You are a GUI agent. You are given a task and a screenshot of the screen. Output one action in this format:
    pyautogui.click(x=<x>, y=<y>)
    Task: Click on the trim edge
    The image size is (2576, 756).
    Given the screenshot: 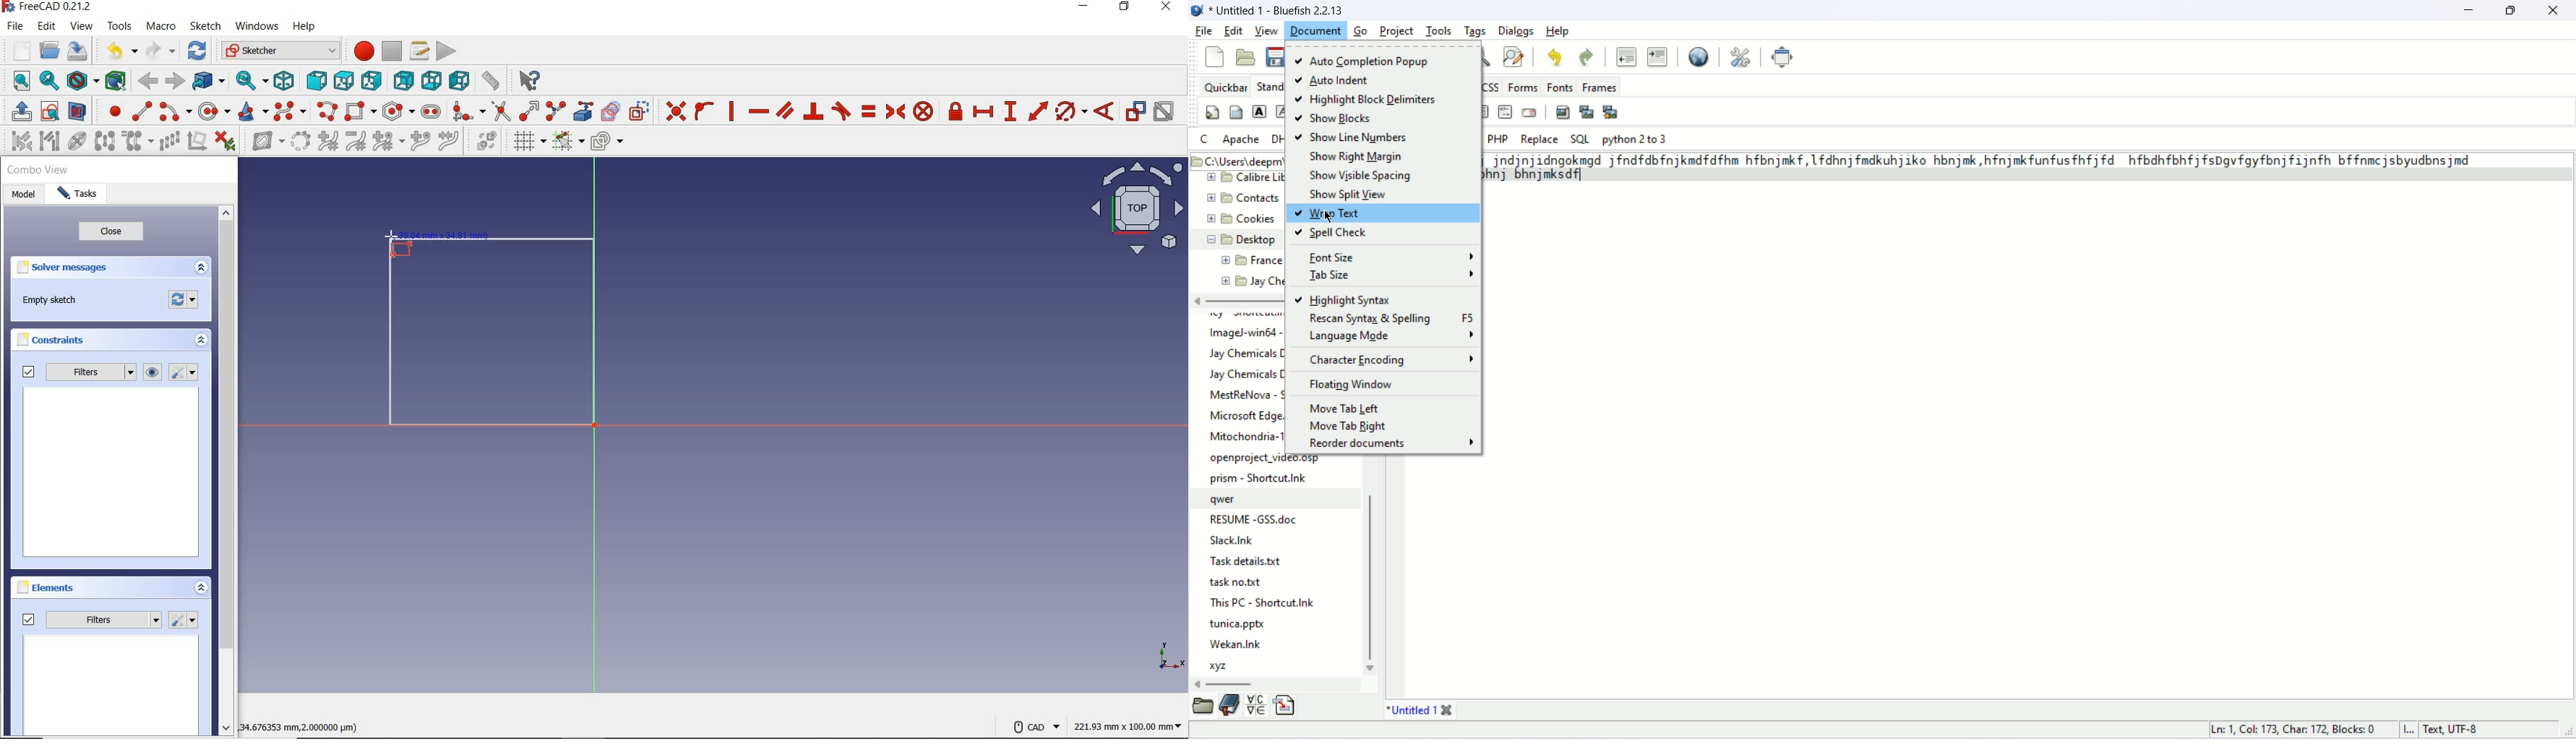 What is the action you would take?
    pyautogui.click(x=500, y=111)
    